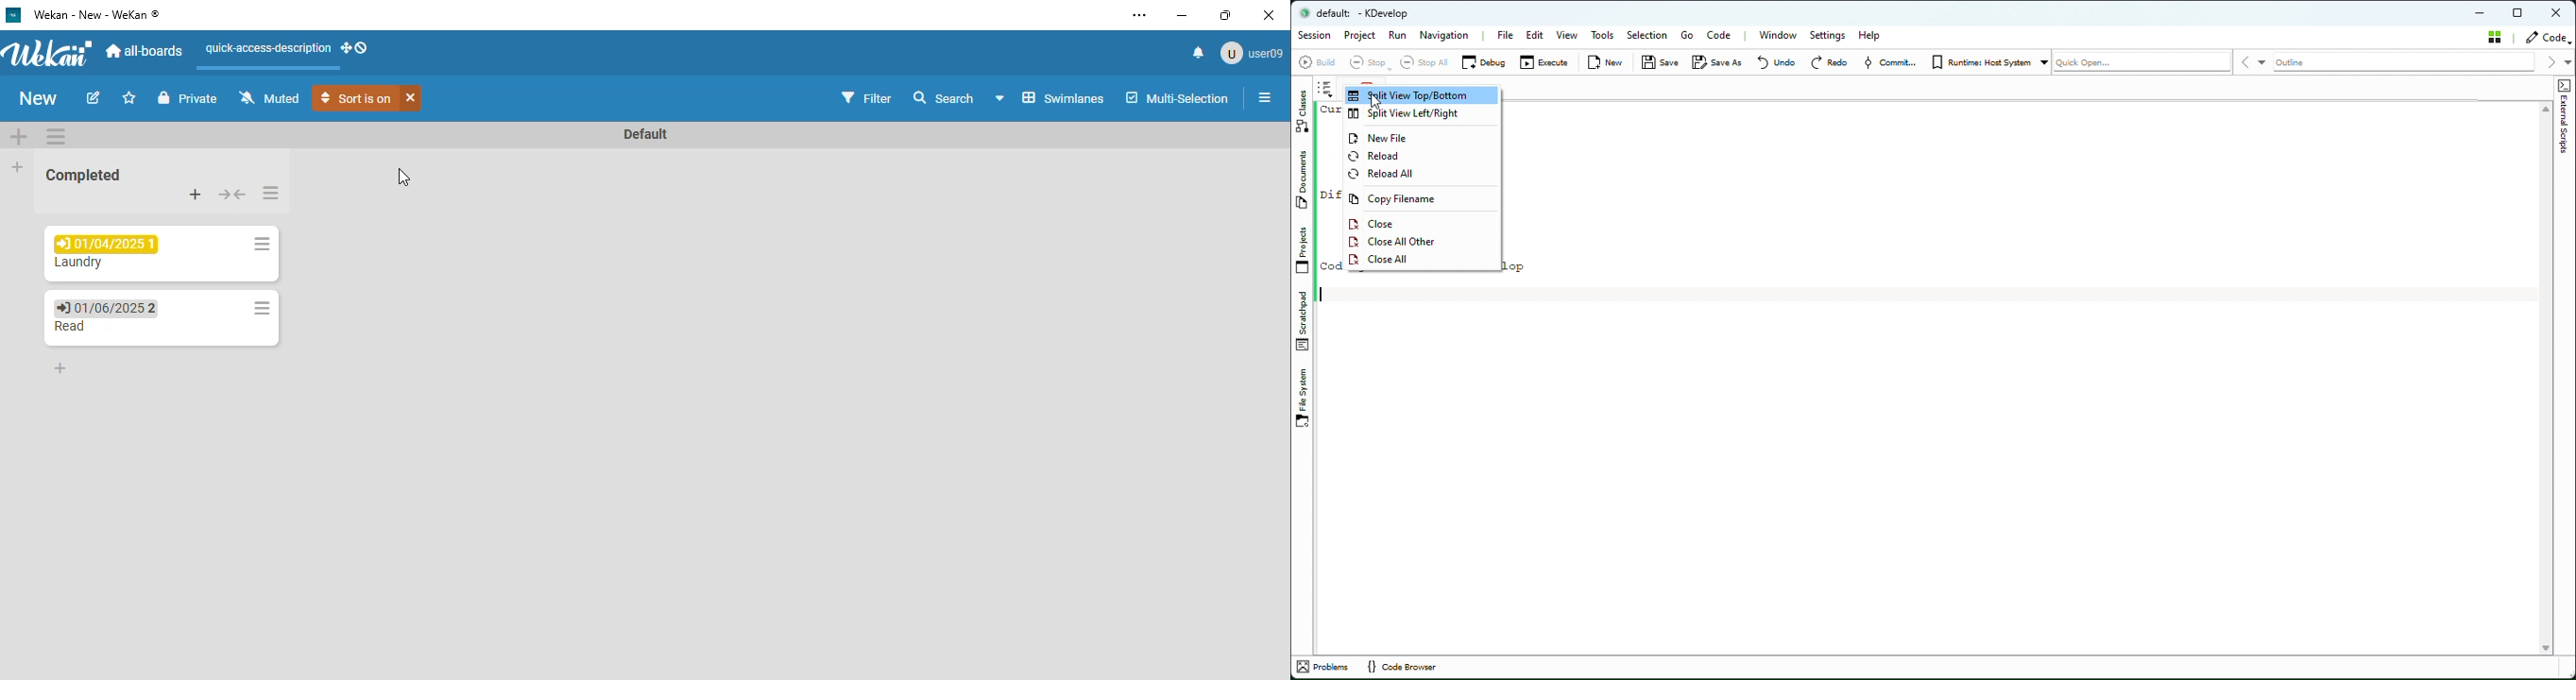  What do you see at coordinates (2521, 12) in the screenshot?
I see `Restore` at bounding box center [2521, 12].